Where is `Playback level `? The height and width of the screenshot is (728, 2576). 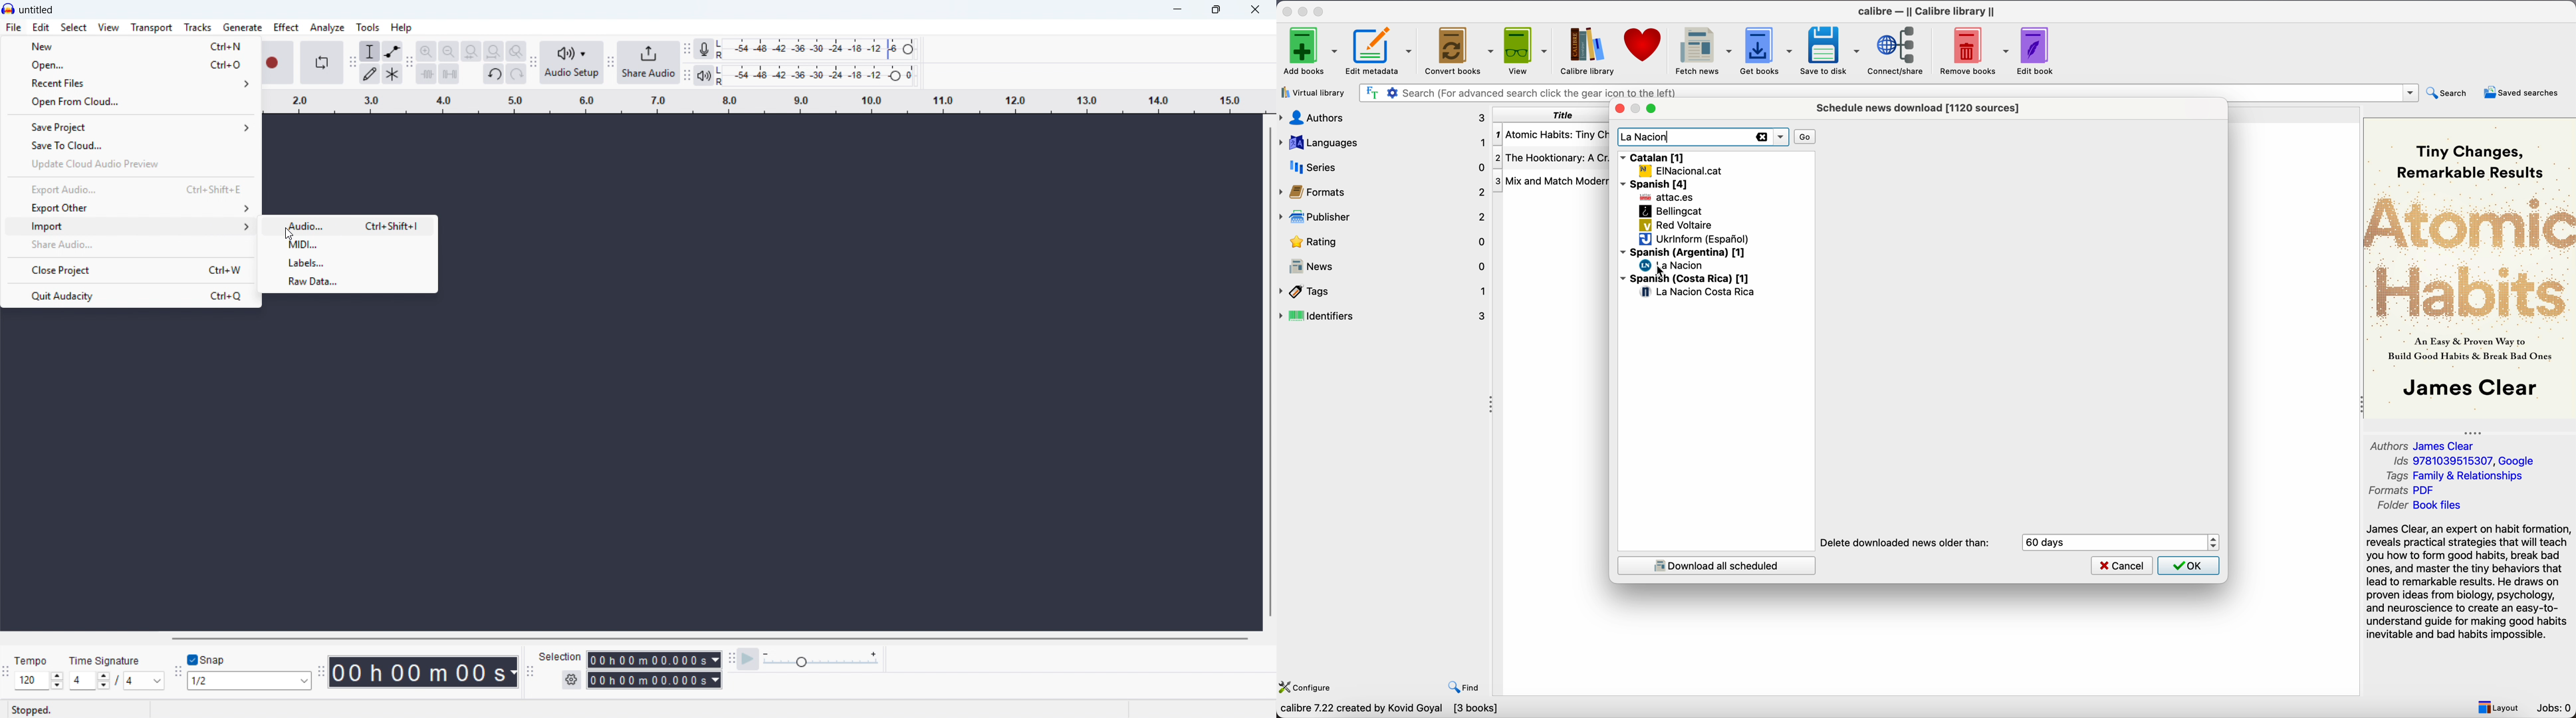
Playback level  is located at coordinates (819, 76).